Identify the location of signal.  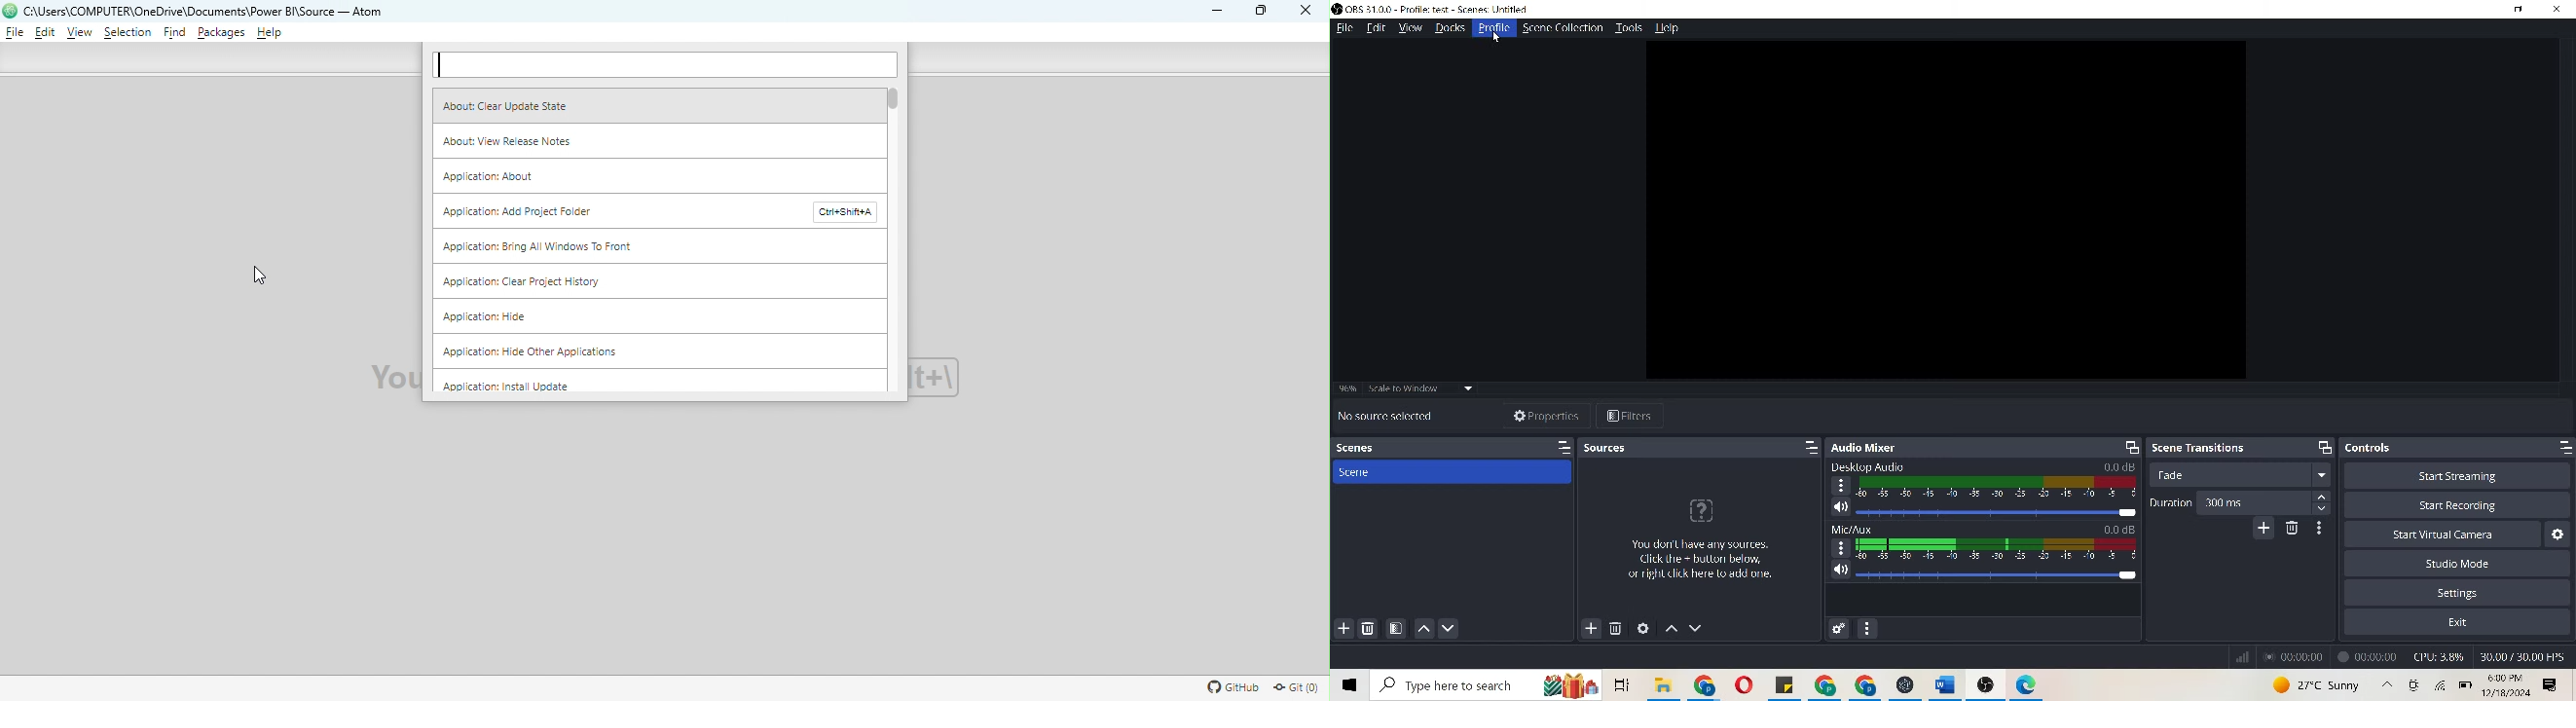
(2240, 654).